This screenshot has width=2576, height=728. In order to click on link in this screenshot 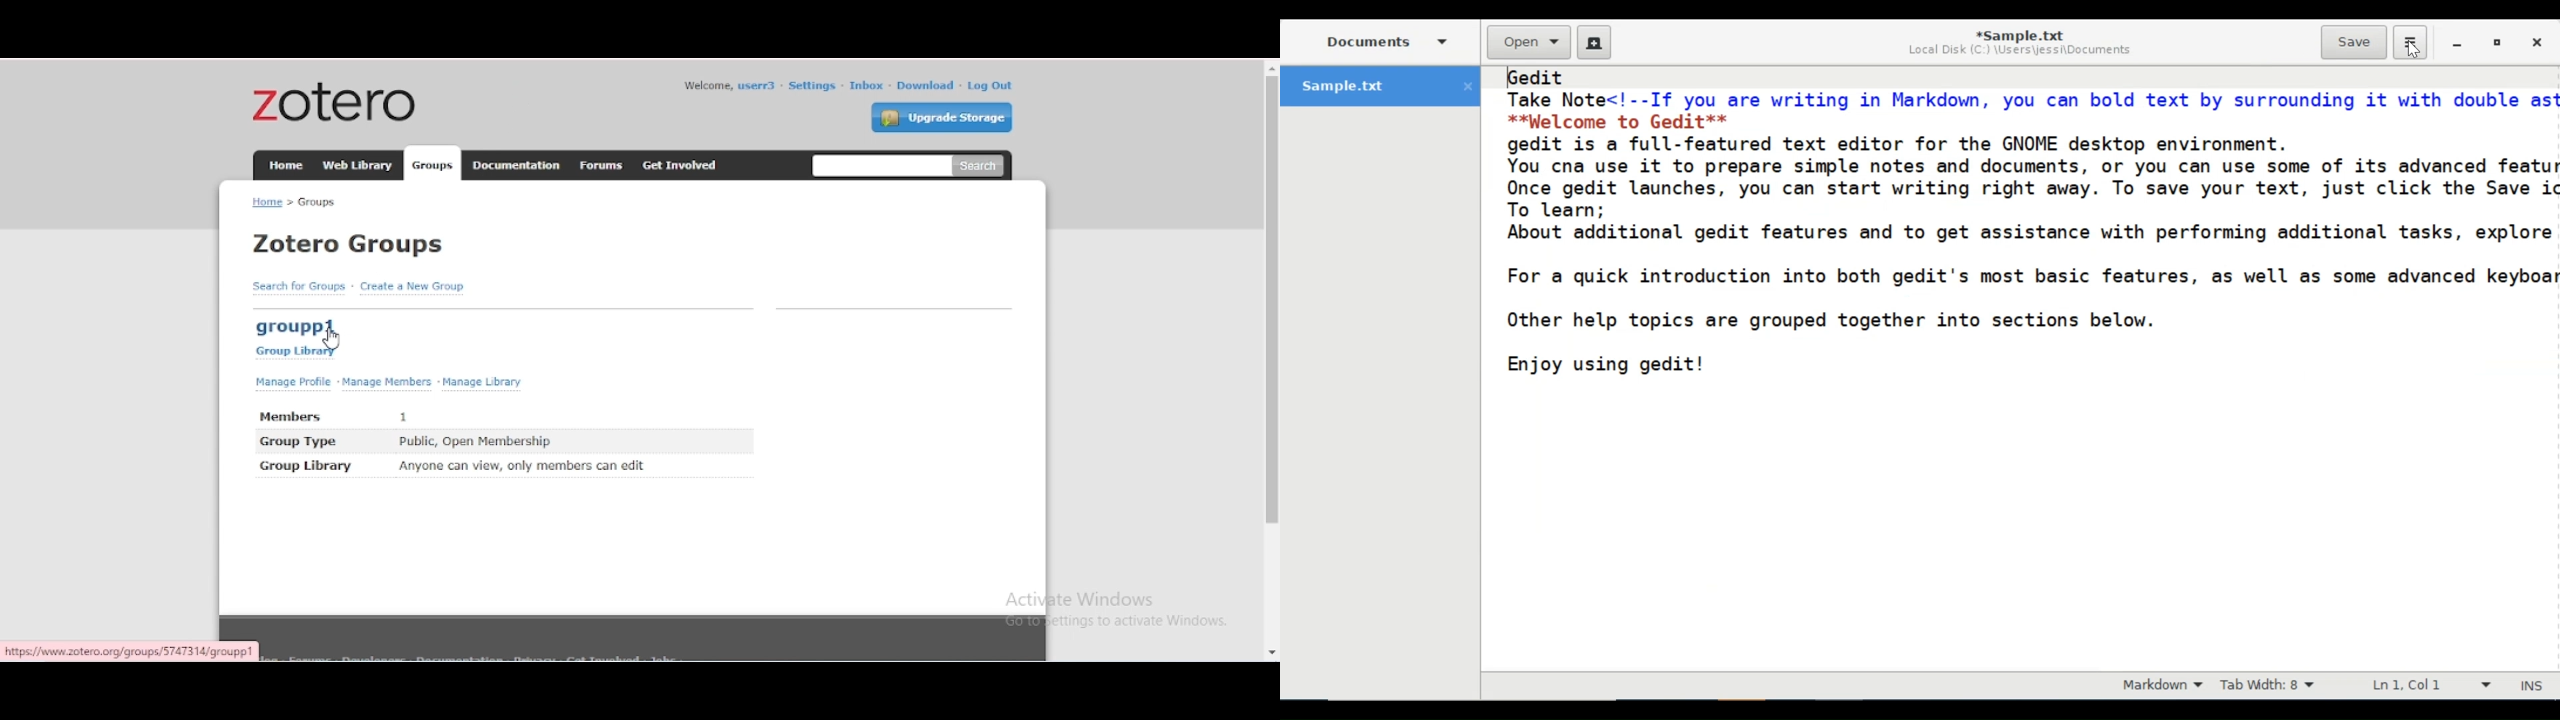, I will do `click(130, 651)`.